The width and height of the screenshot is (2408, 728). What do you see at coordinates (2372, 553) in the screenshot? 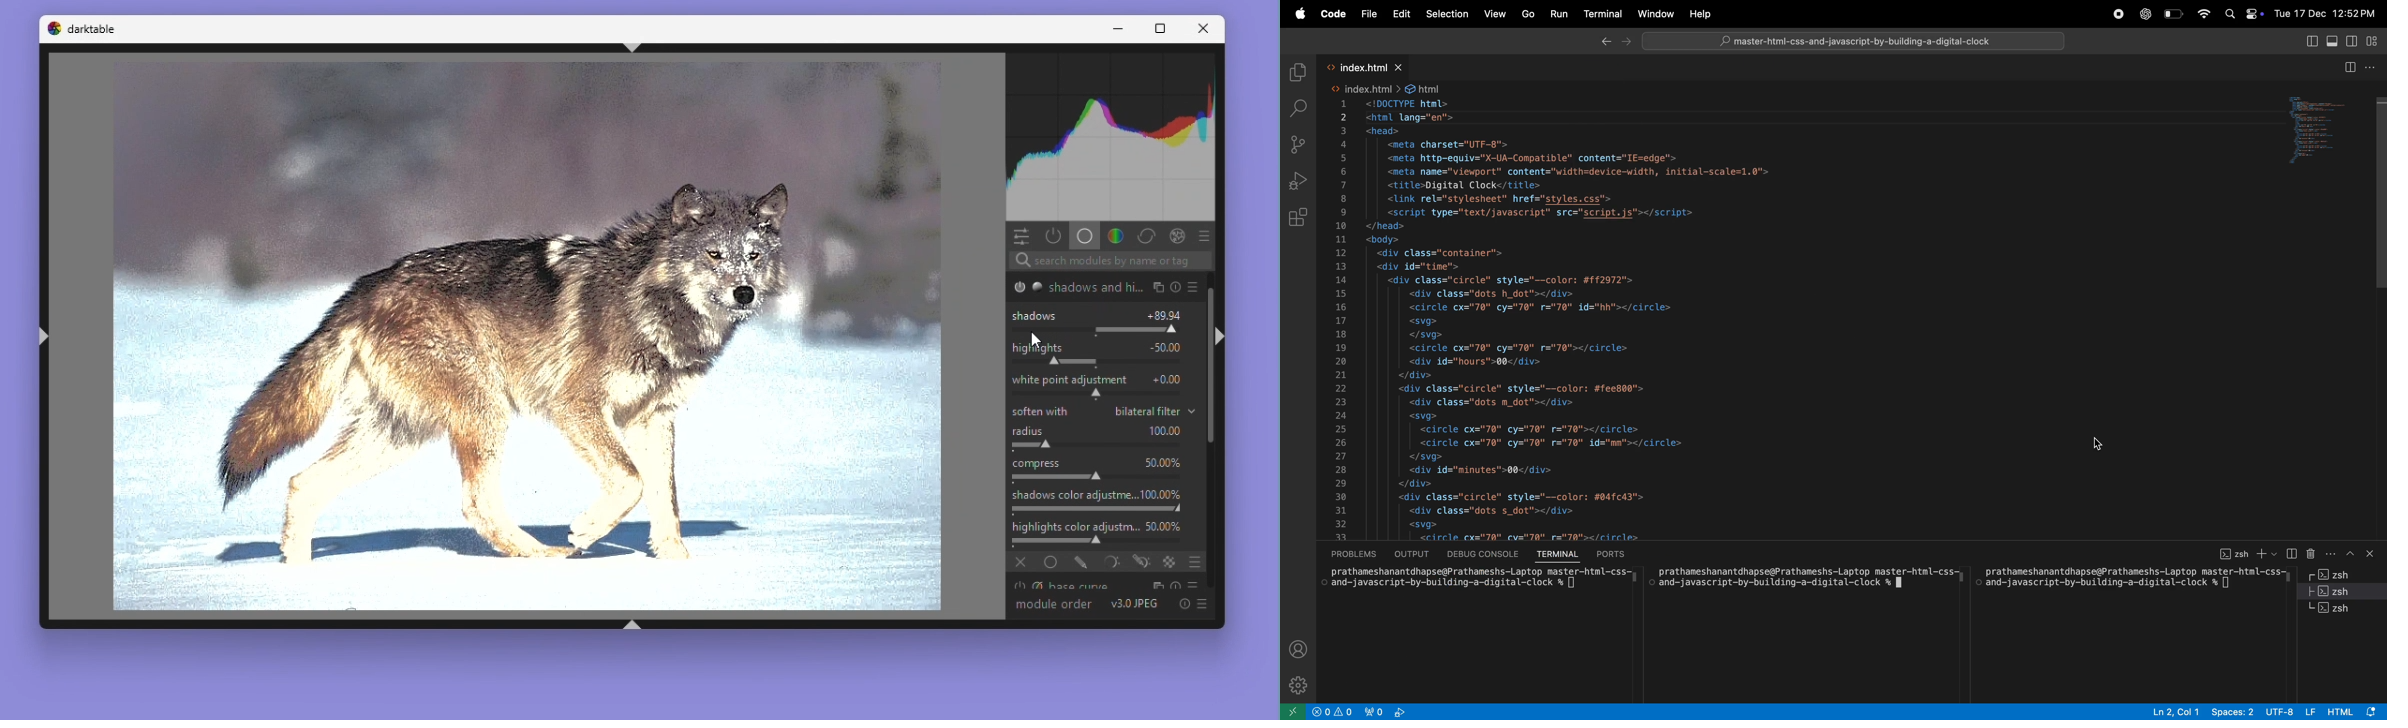
I see `close` at bounding box center [2372, 553].